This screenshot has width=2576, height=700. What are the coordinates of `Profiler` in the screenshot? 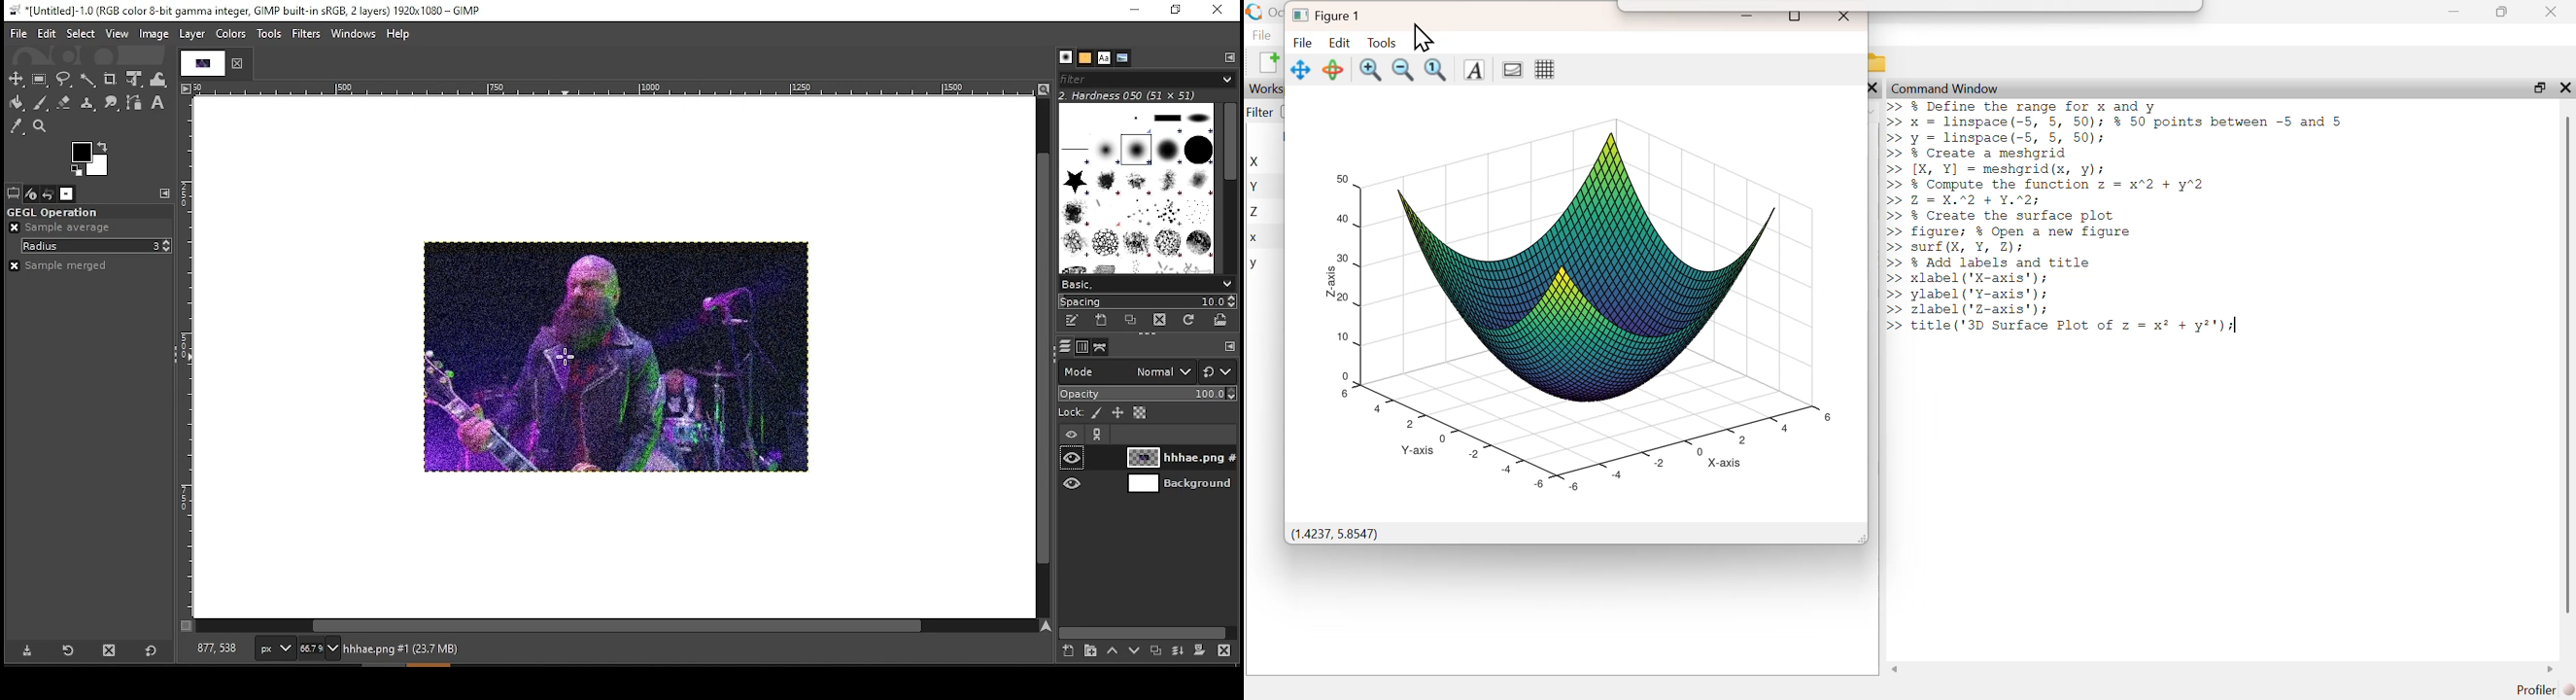 It's located at (2545, 690).